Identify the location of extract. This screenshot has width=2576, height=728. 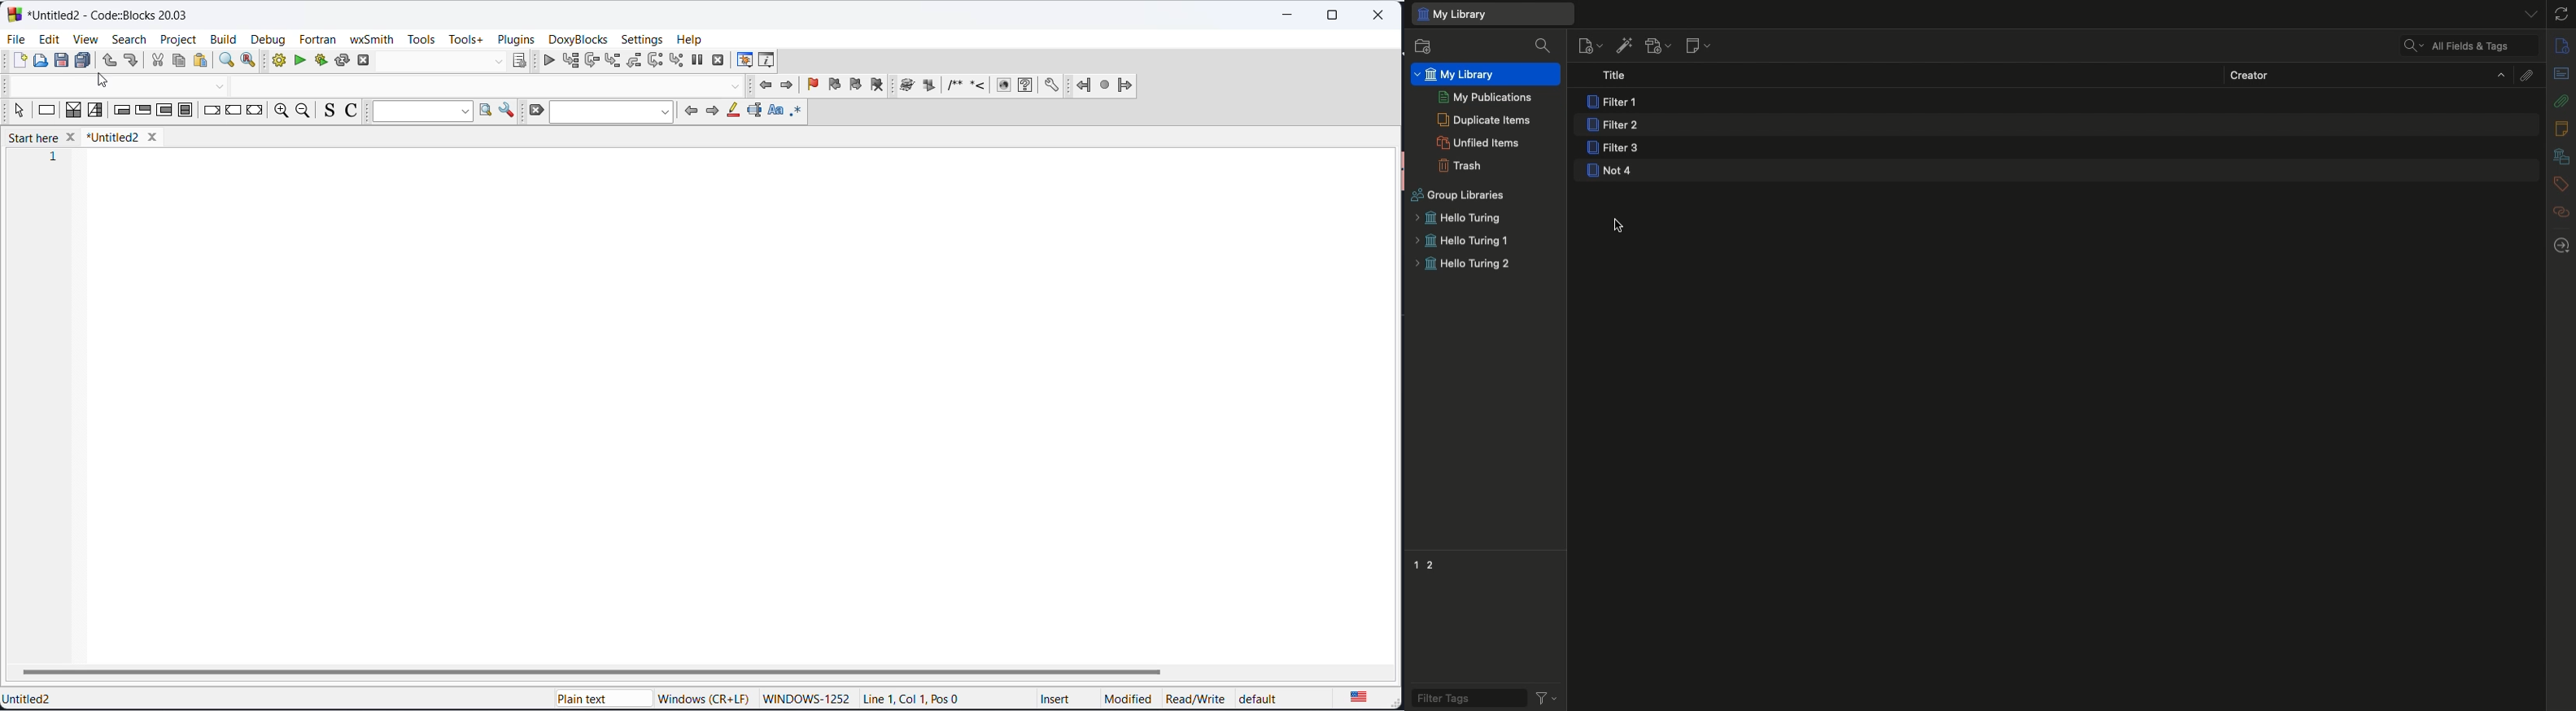
(930, 87).